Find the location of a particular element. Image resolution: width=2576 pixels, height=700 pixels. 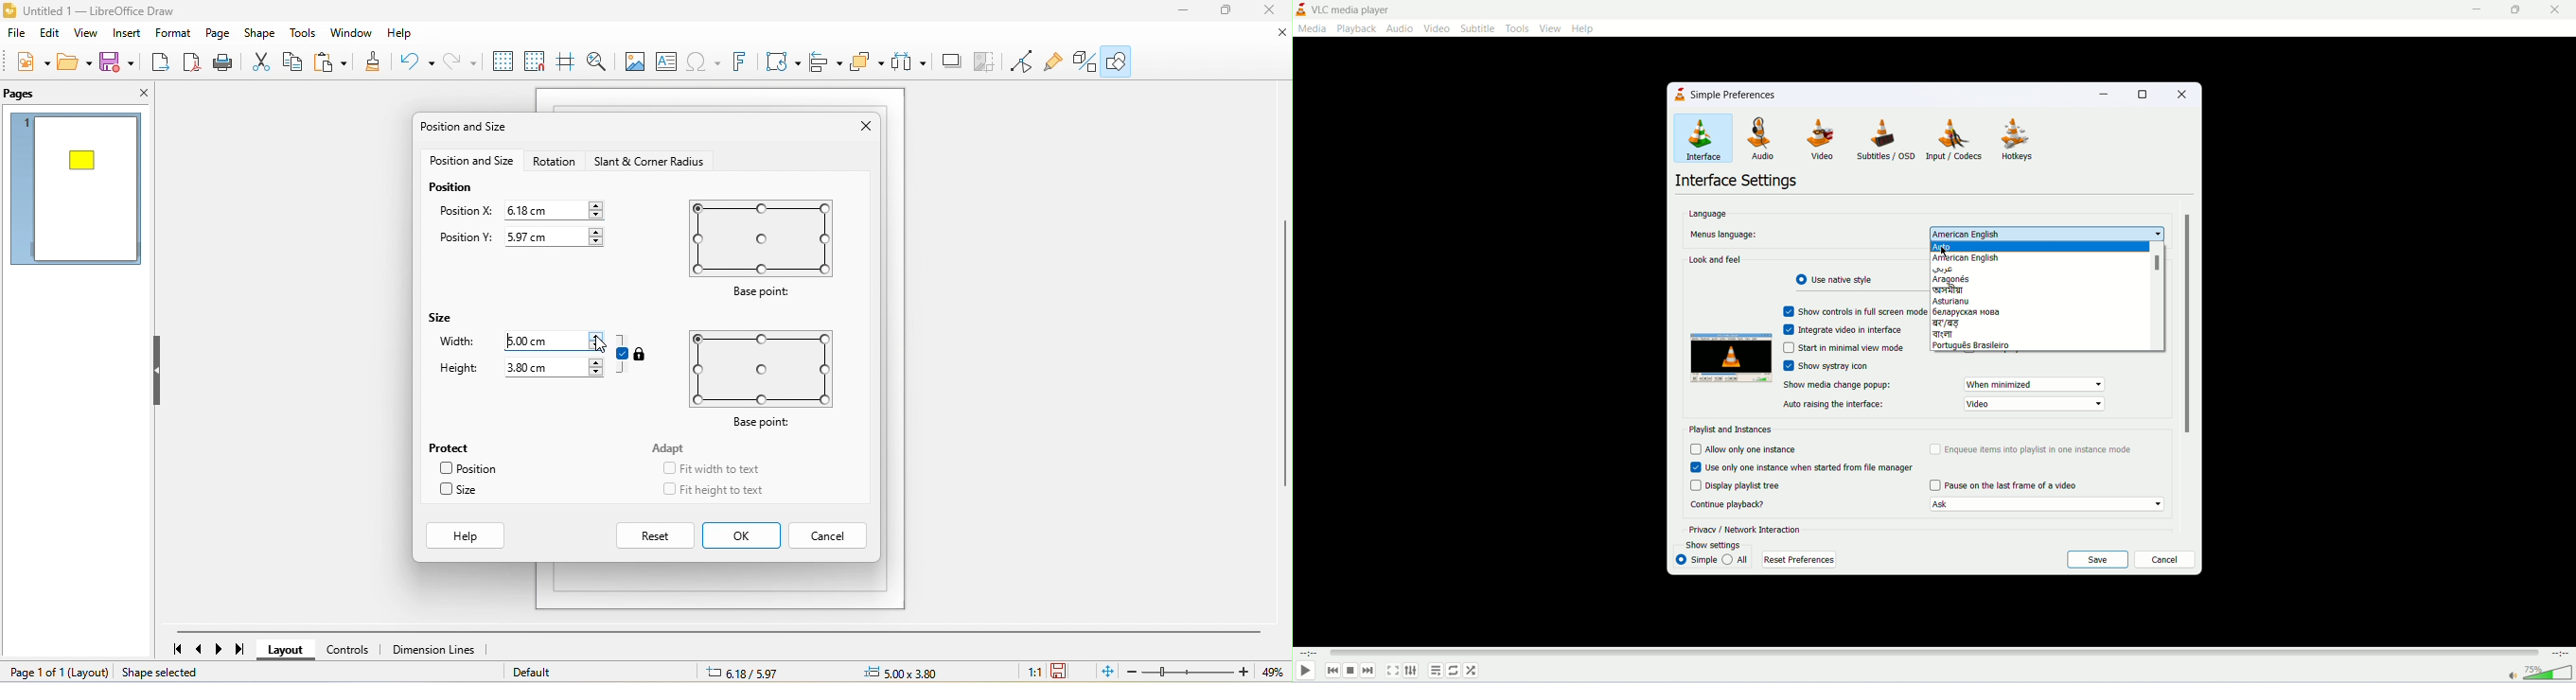

6.18 cm is located at coordinates (559, 210).